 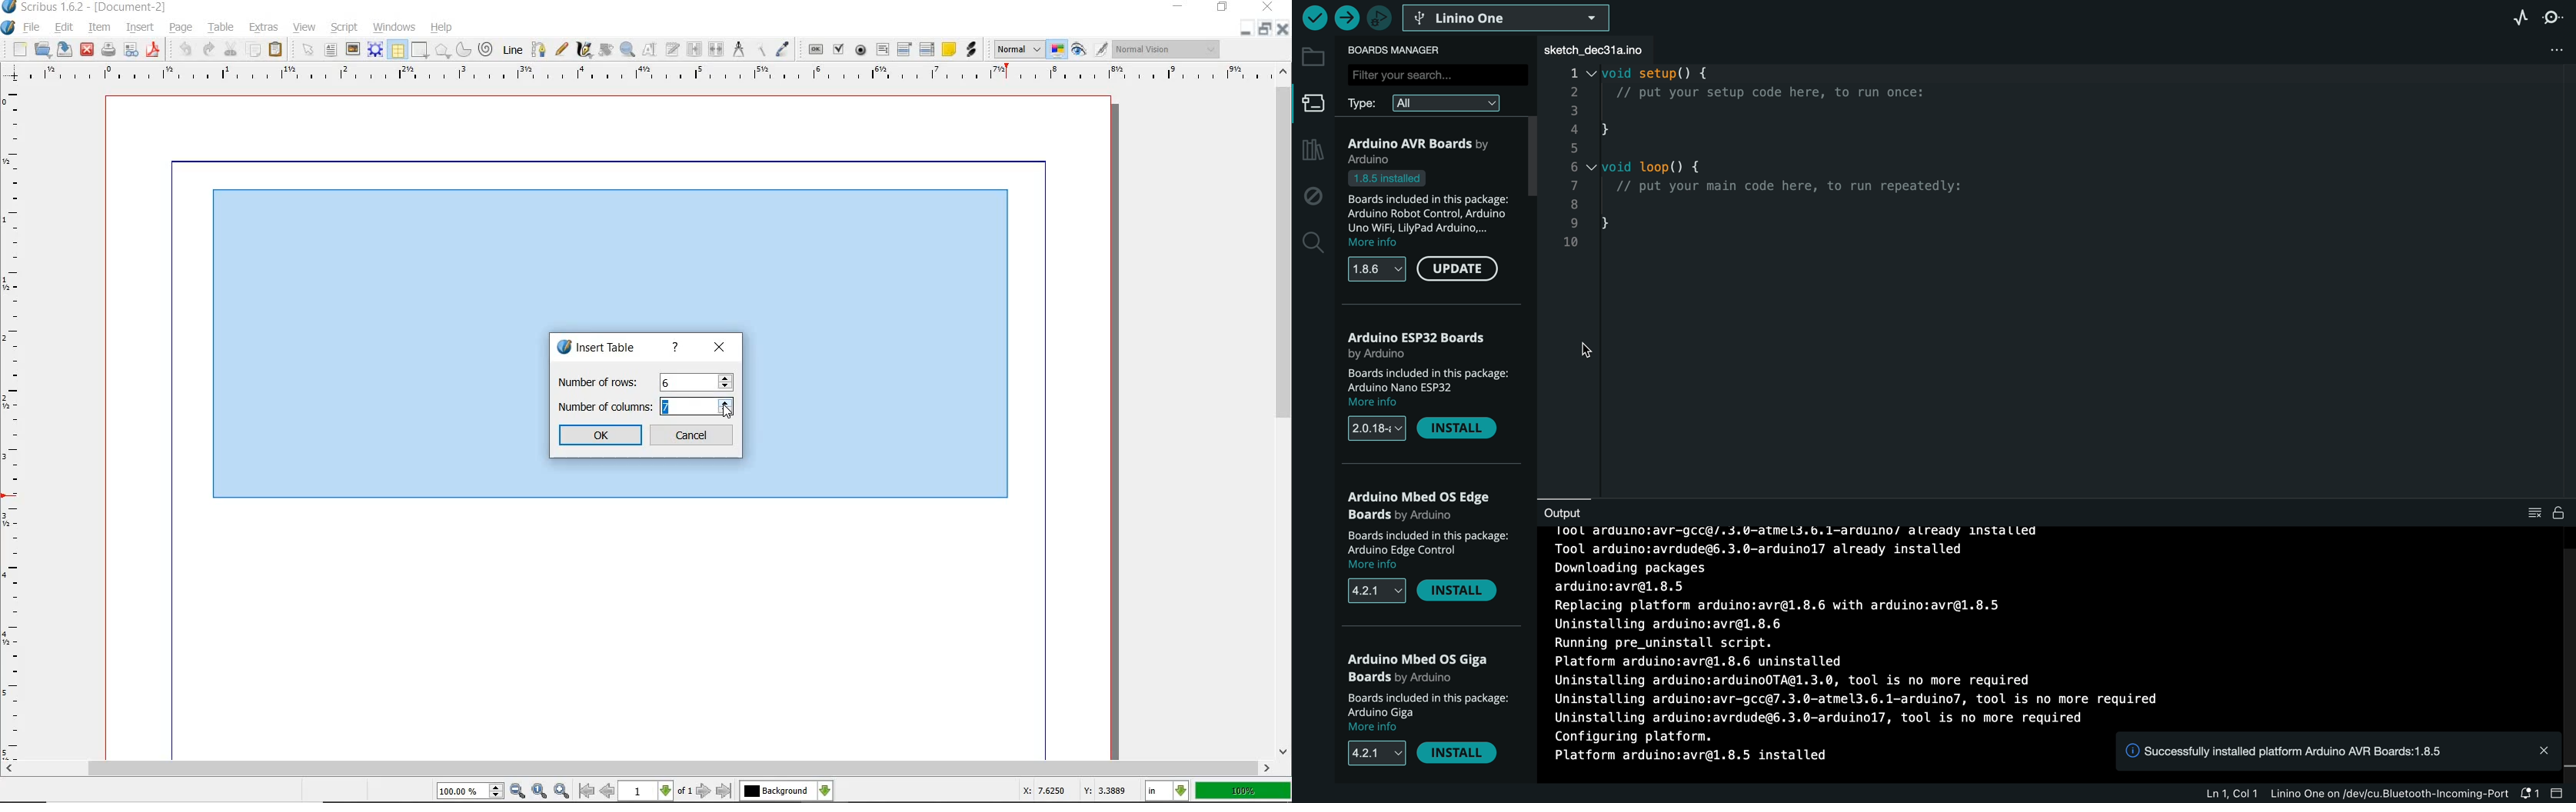 What do you see at coordinates (230, 48) in the screenshot?
I see `cut` at bounding box center [230, 48].